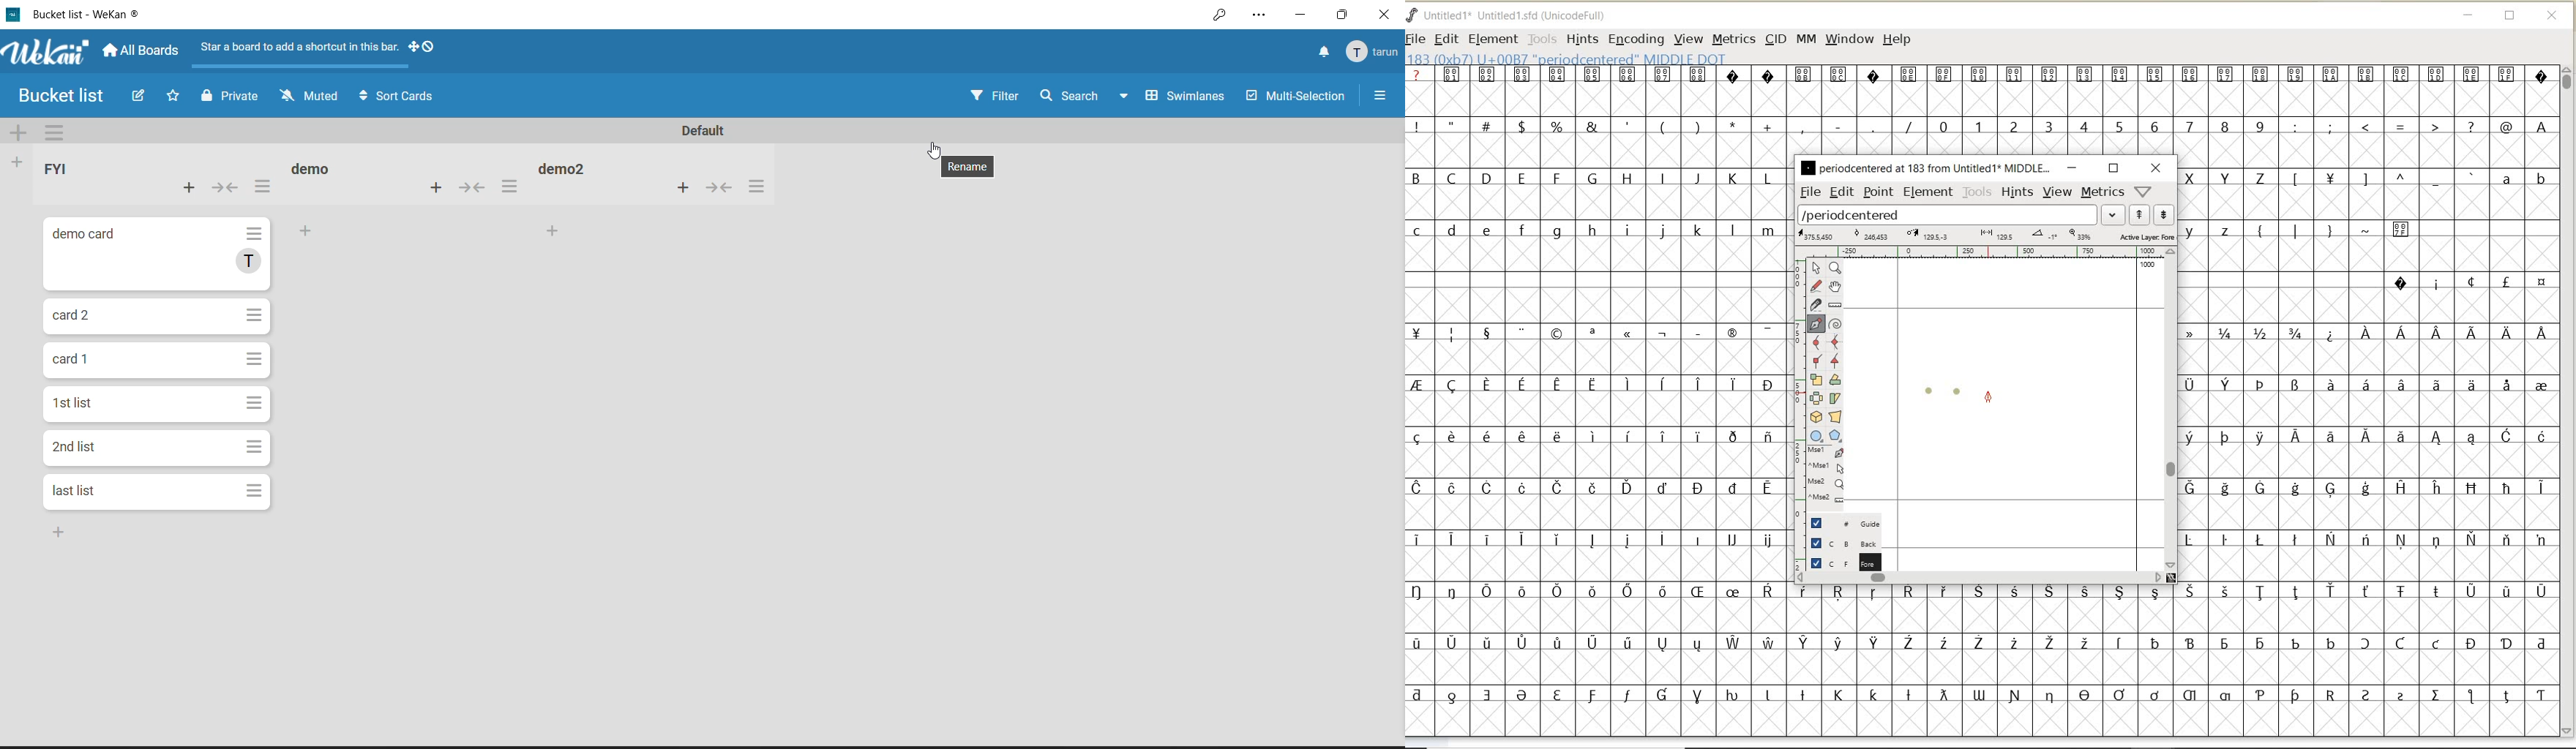 The image size is (2576, 756). Describe the element at coordinates (1417, 38) in the screenshot. I see `FILE` at that location.